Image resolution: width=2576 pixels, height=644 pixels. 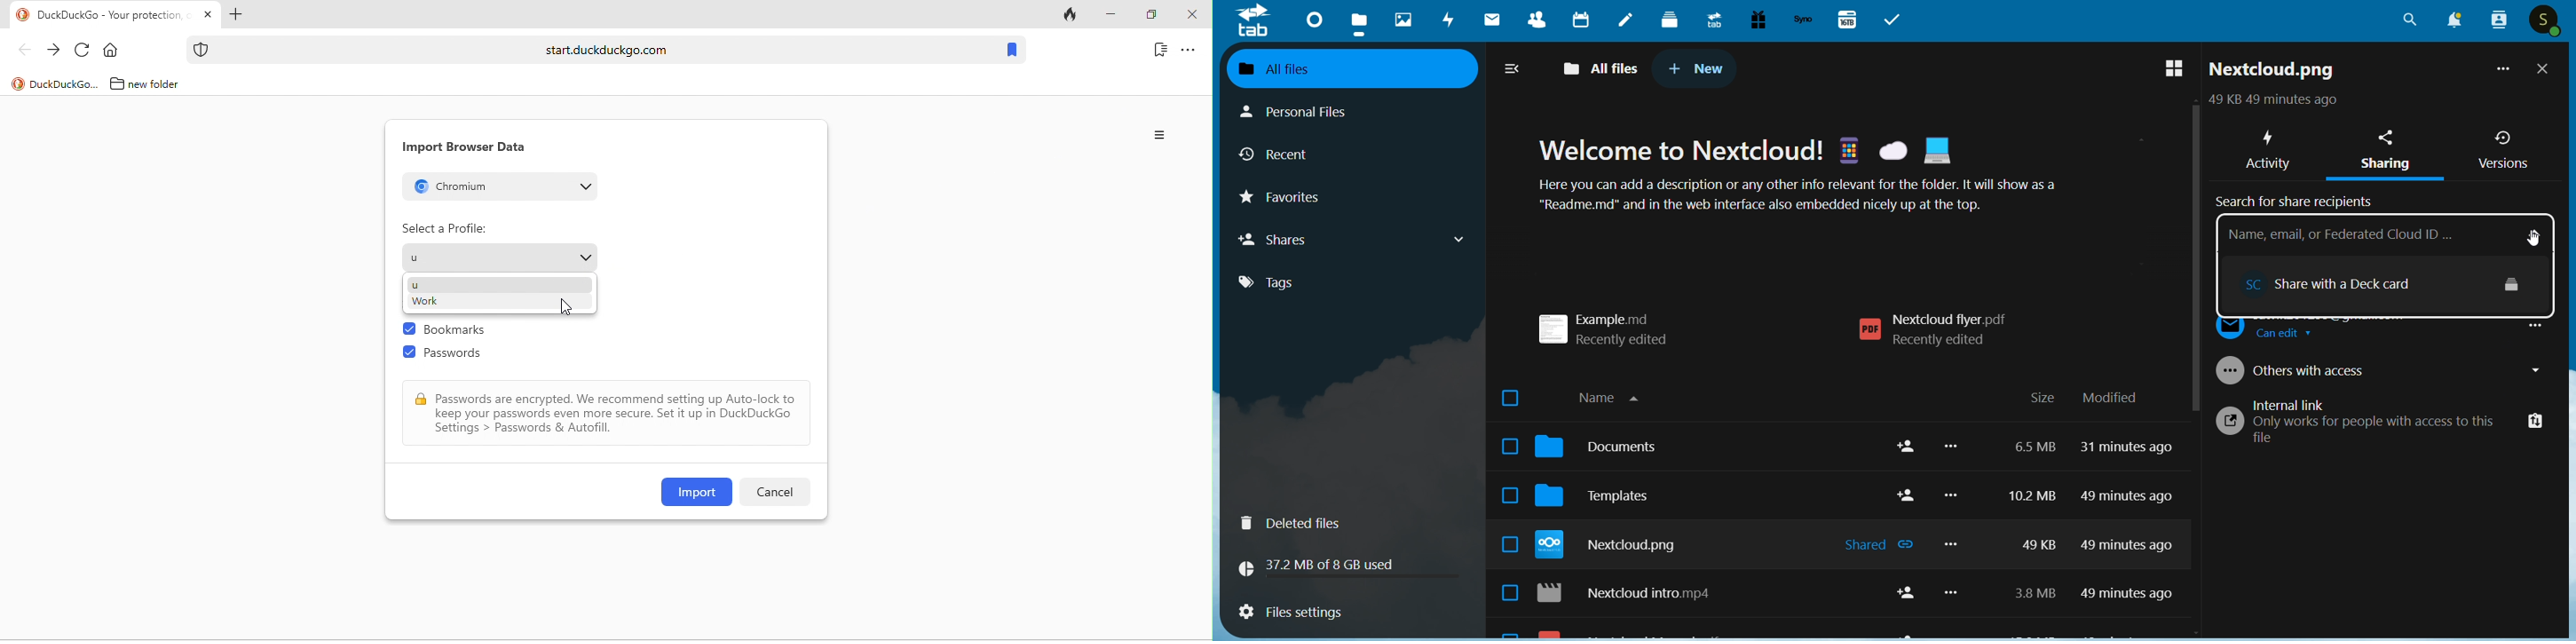 What do you see at coordinates (1633, 596) in the screenshot?
I see `nextcloud intro ` at bounding box center [1633, 596].